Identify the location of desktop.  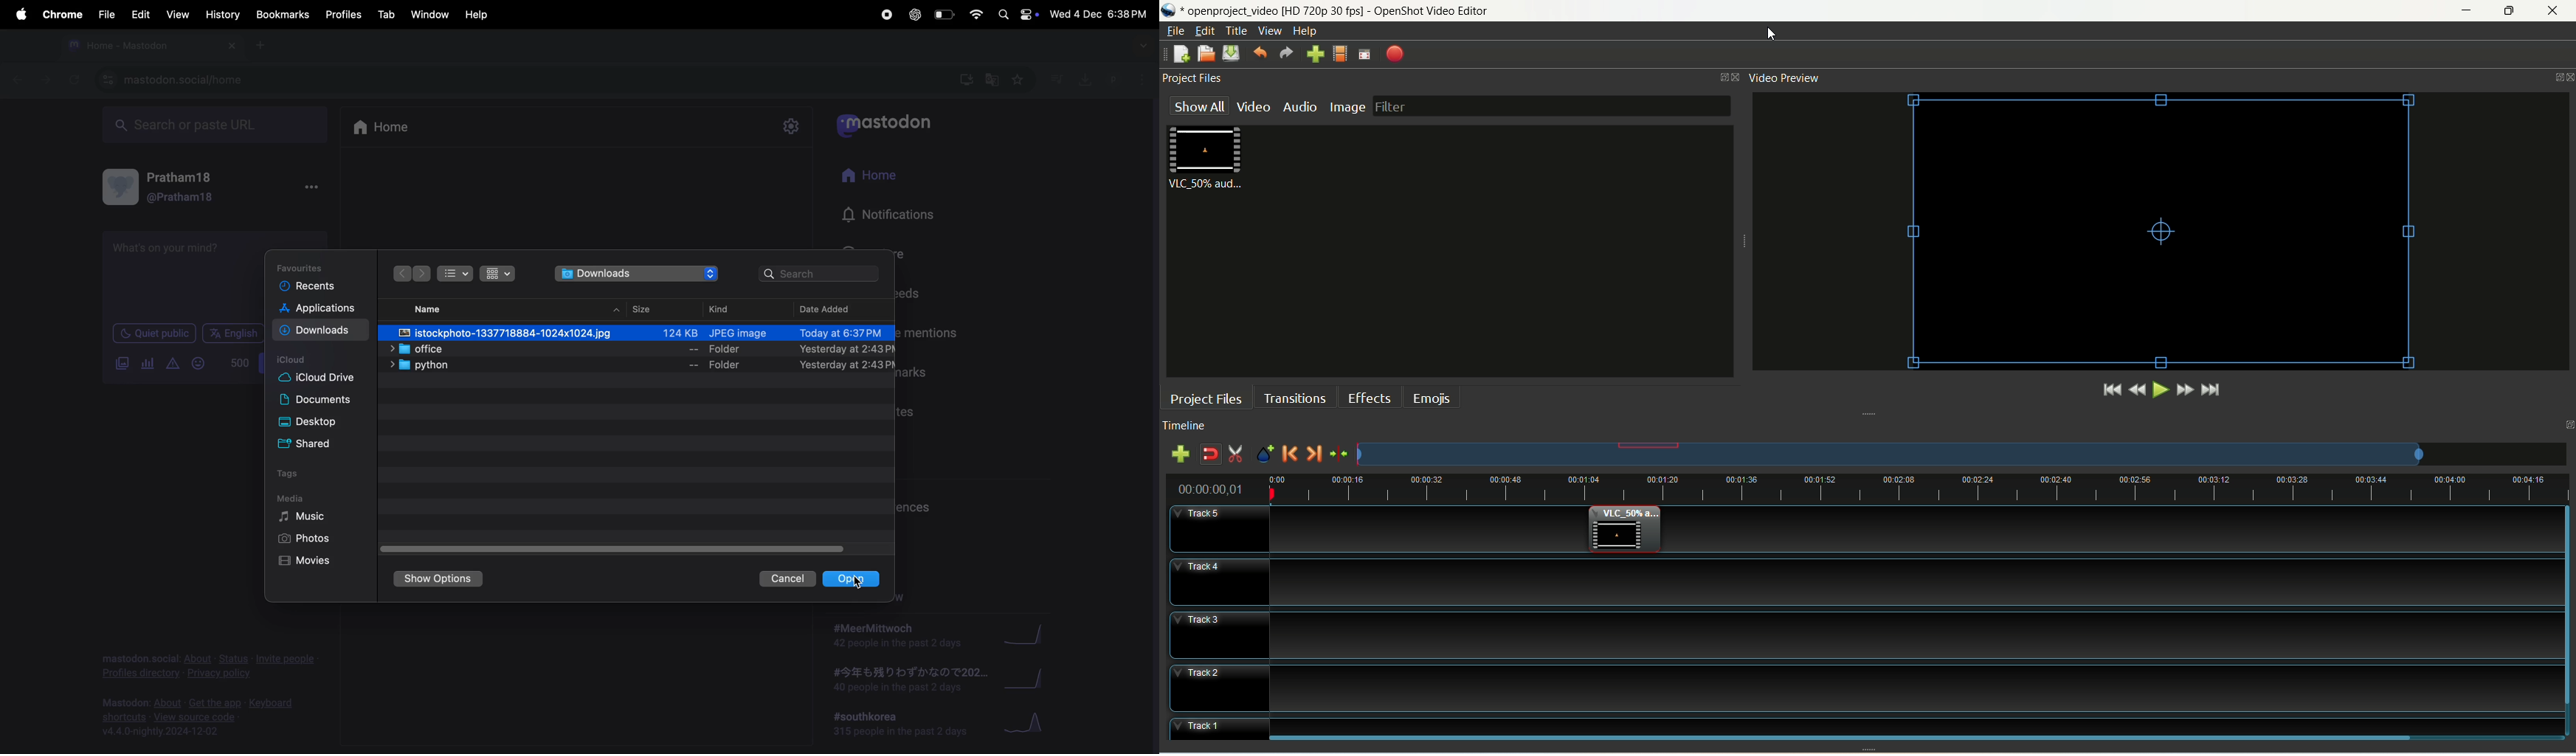
(322, 423).